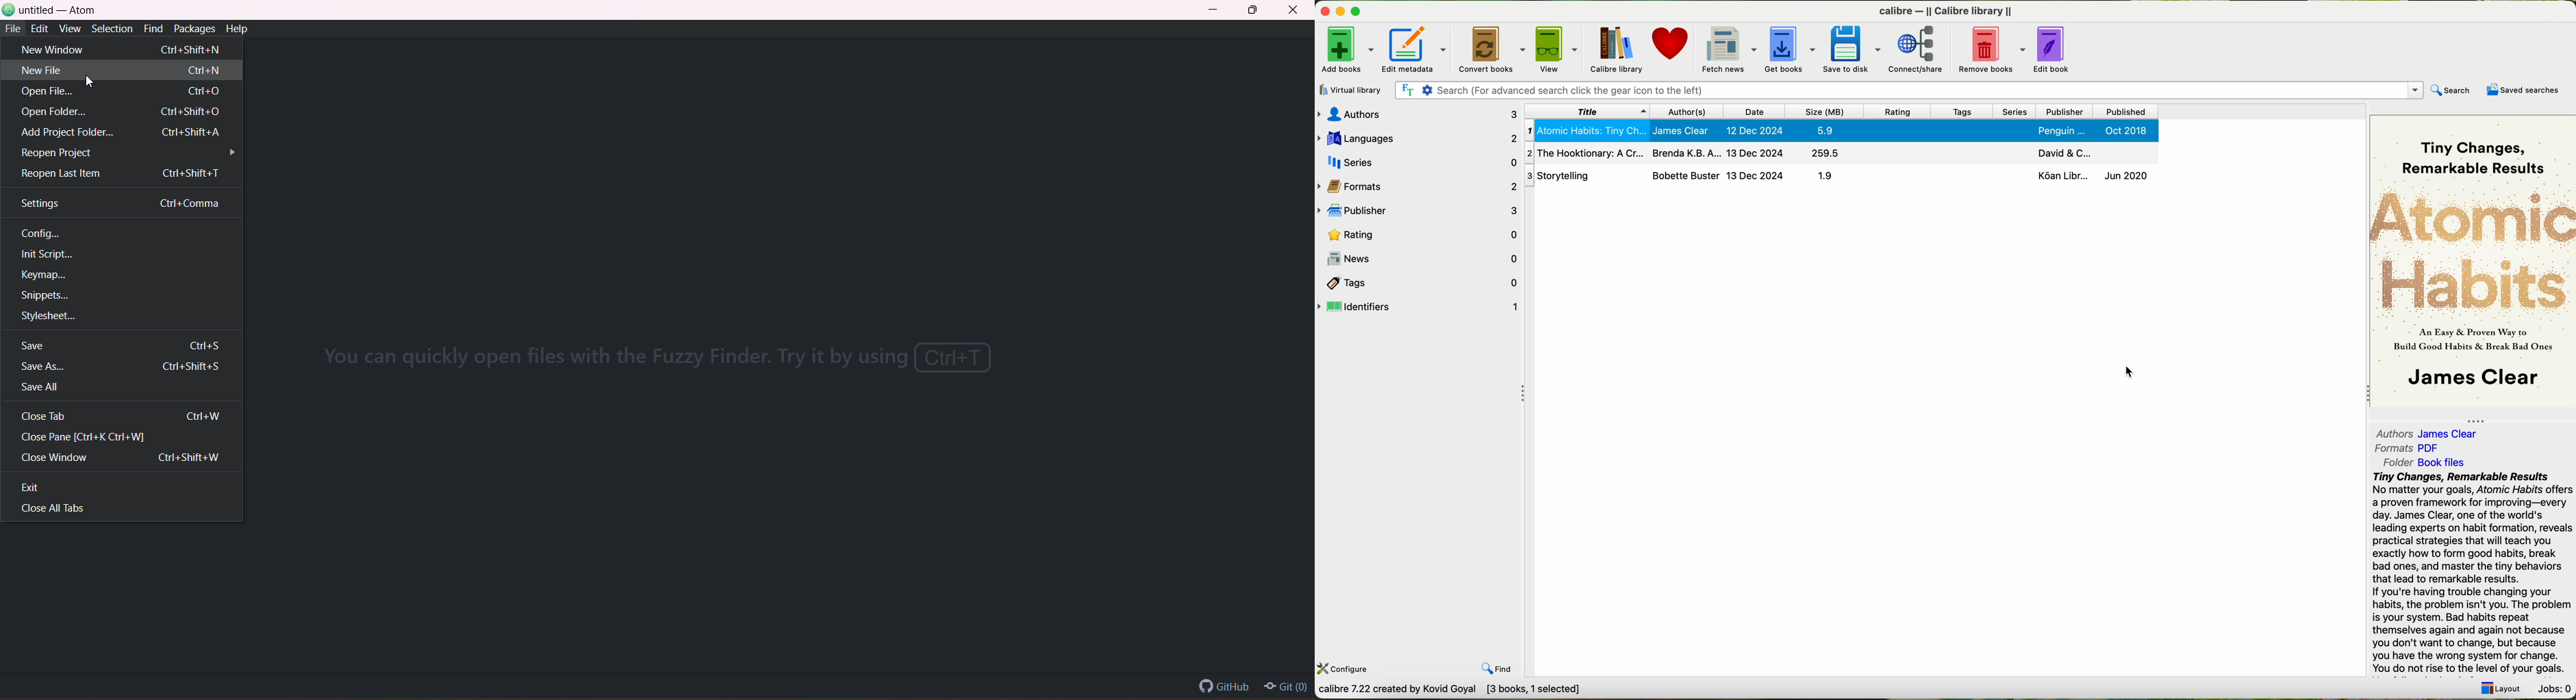  Describe the element at coordinates (1352, 90) in the screenshot. I see `virtual library` at that location.